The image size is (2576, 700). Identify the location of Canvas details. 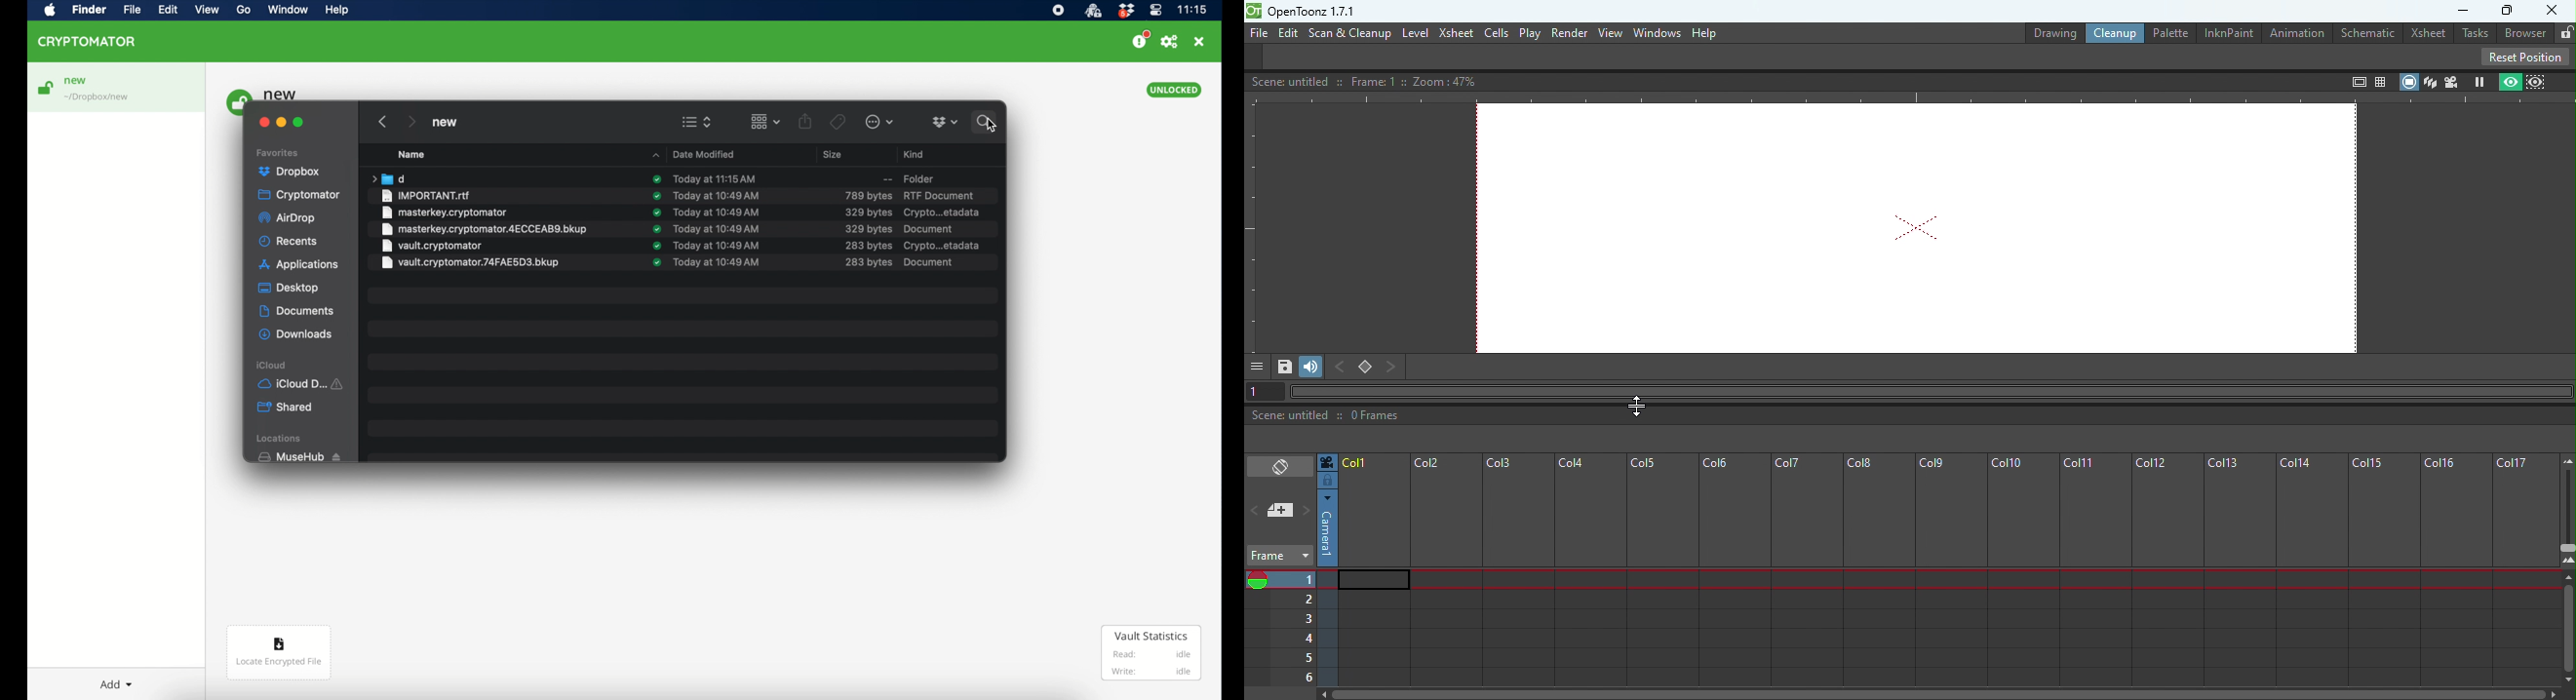
(1368, 80).